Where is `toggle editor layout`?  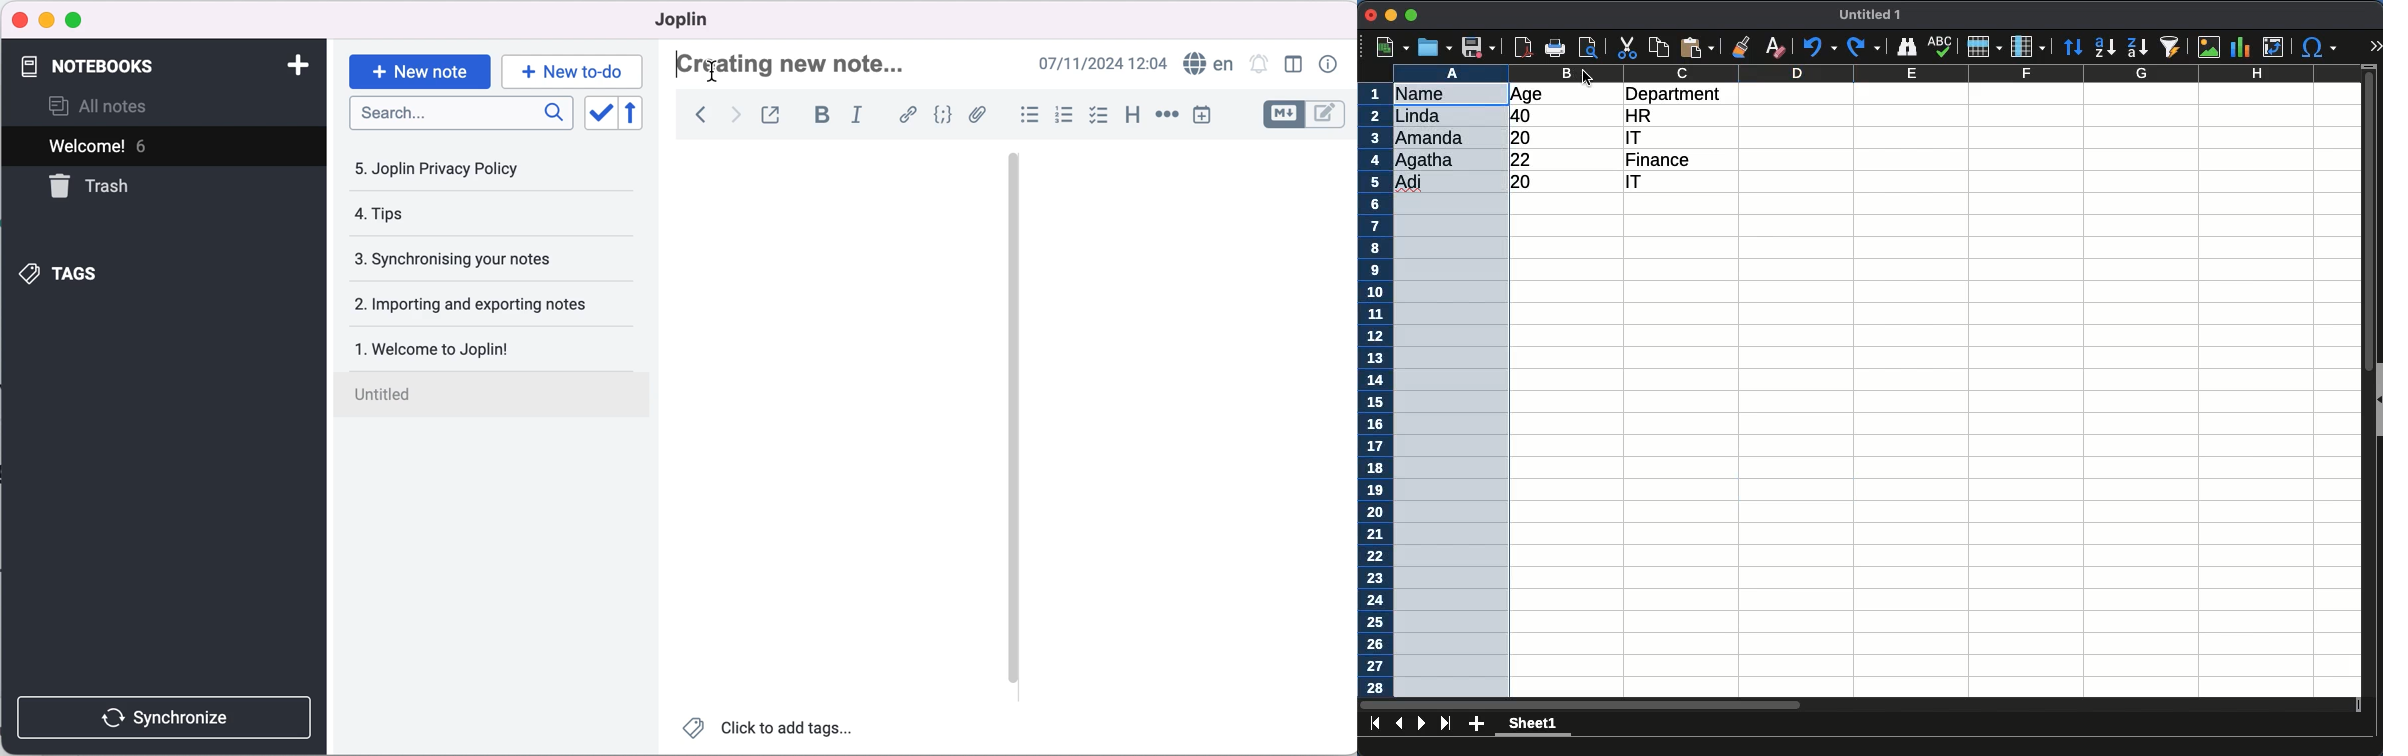
toggle editor layout is located at coordinates (1291, 65).